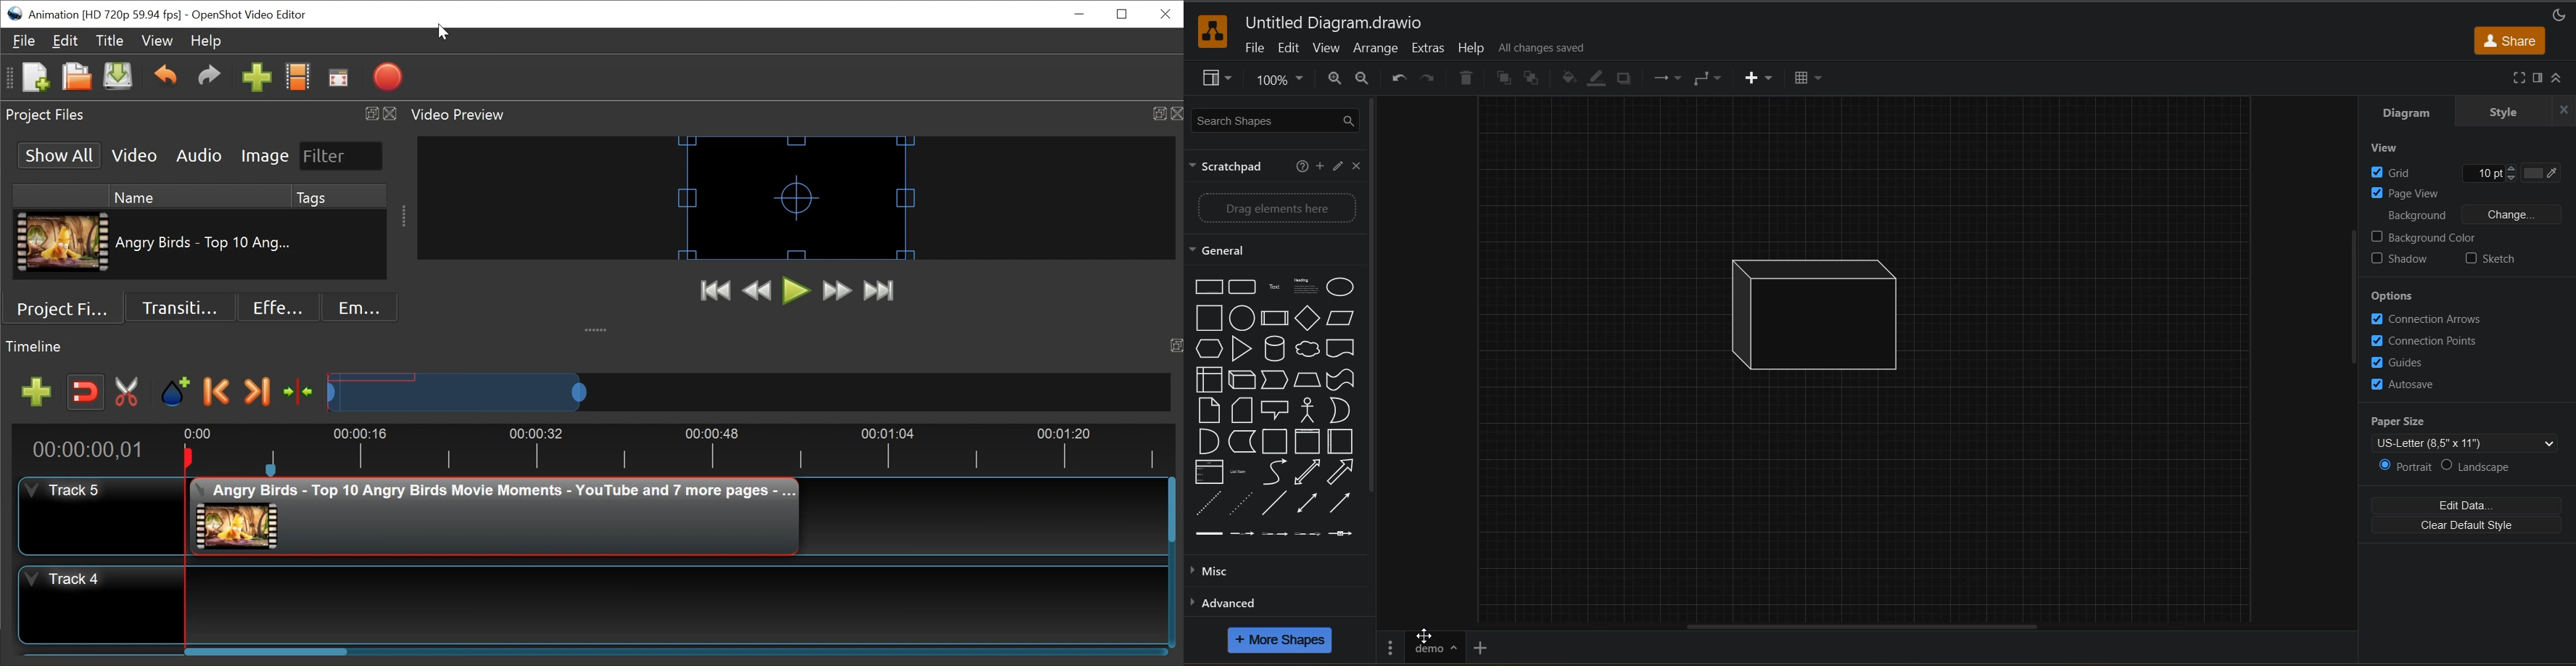 Image resolution: width=2576 pixels, height=672 pixels. Describe the element at coordinates (257, 80) in the screenshot. I see `Import Files` at that location.